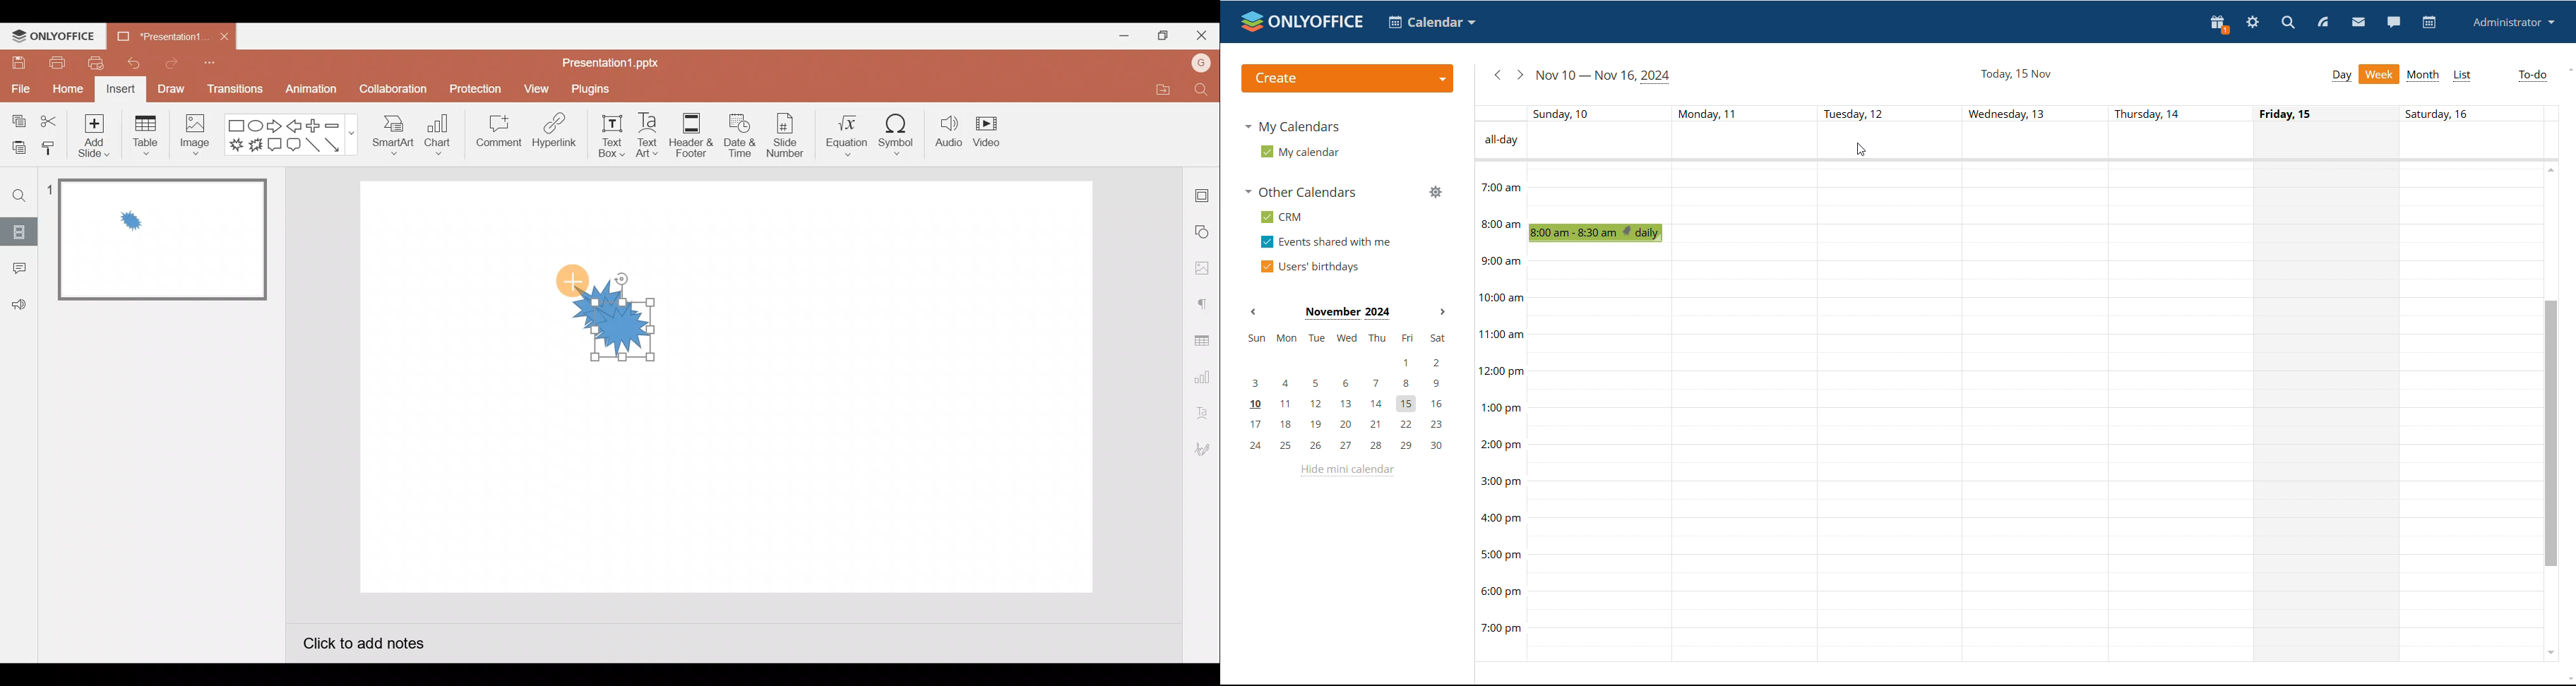 This screenshot has height=700, width=2576. I want to click on Video, so click(995, 135).